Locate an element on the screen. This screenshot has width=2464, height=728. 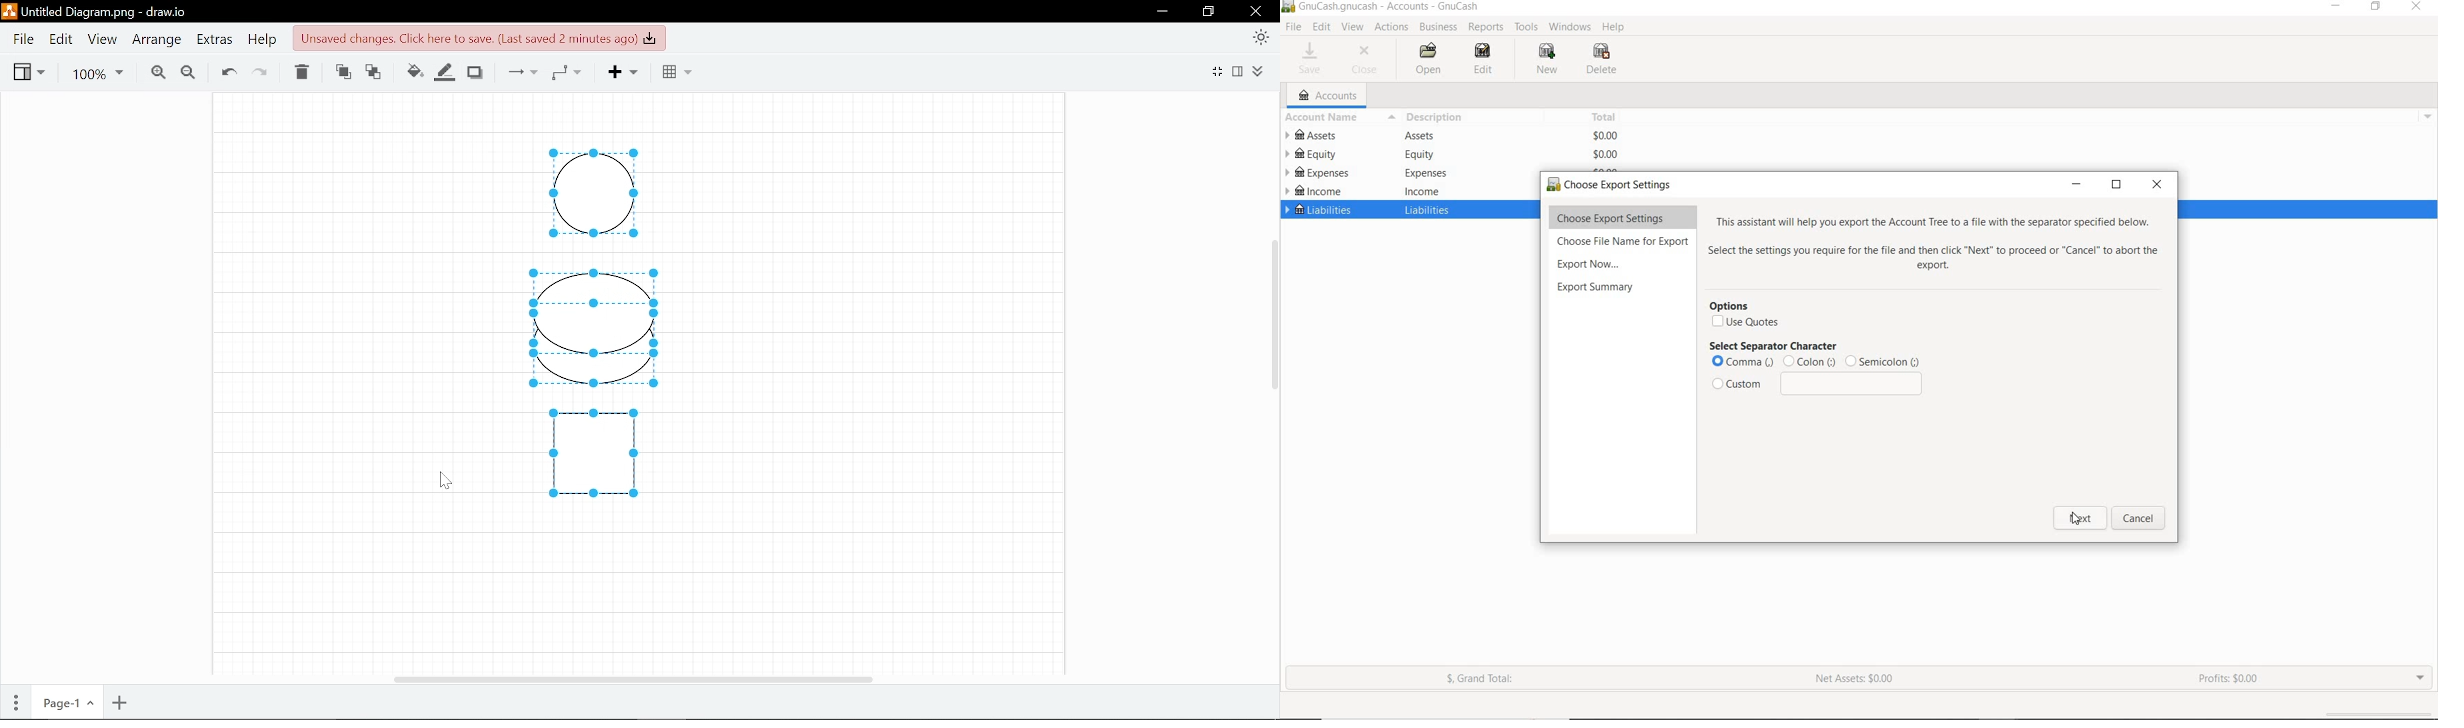
Delete is located at coordinates (300, 73).